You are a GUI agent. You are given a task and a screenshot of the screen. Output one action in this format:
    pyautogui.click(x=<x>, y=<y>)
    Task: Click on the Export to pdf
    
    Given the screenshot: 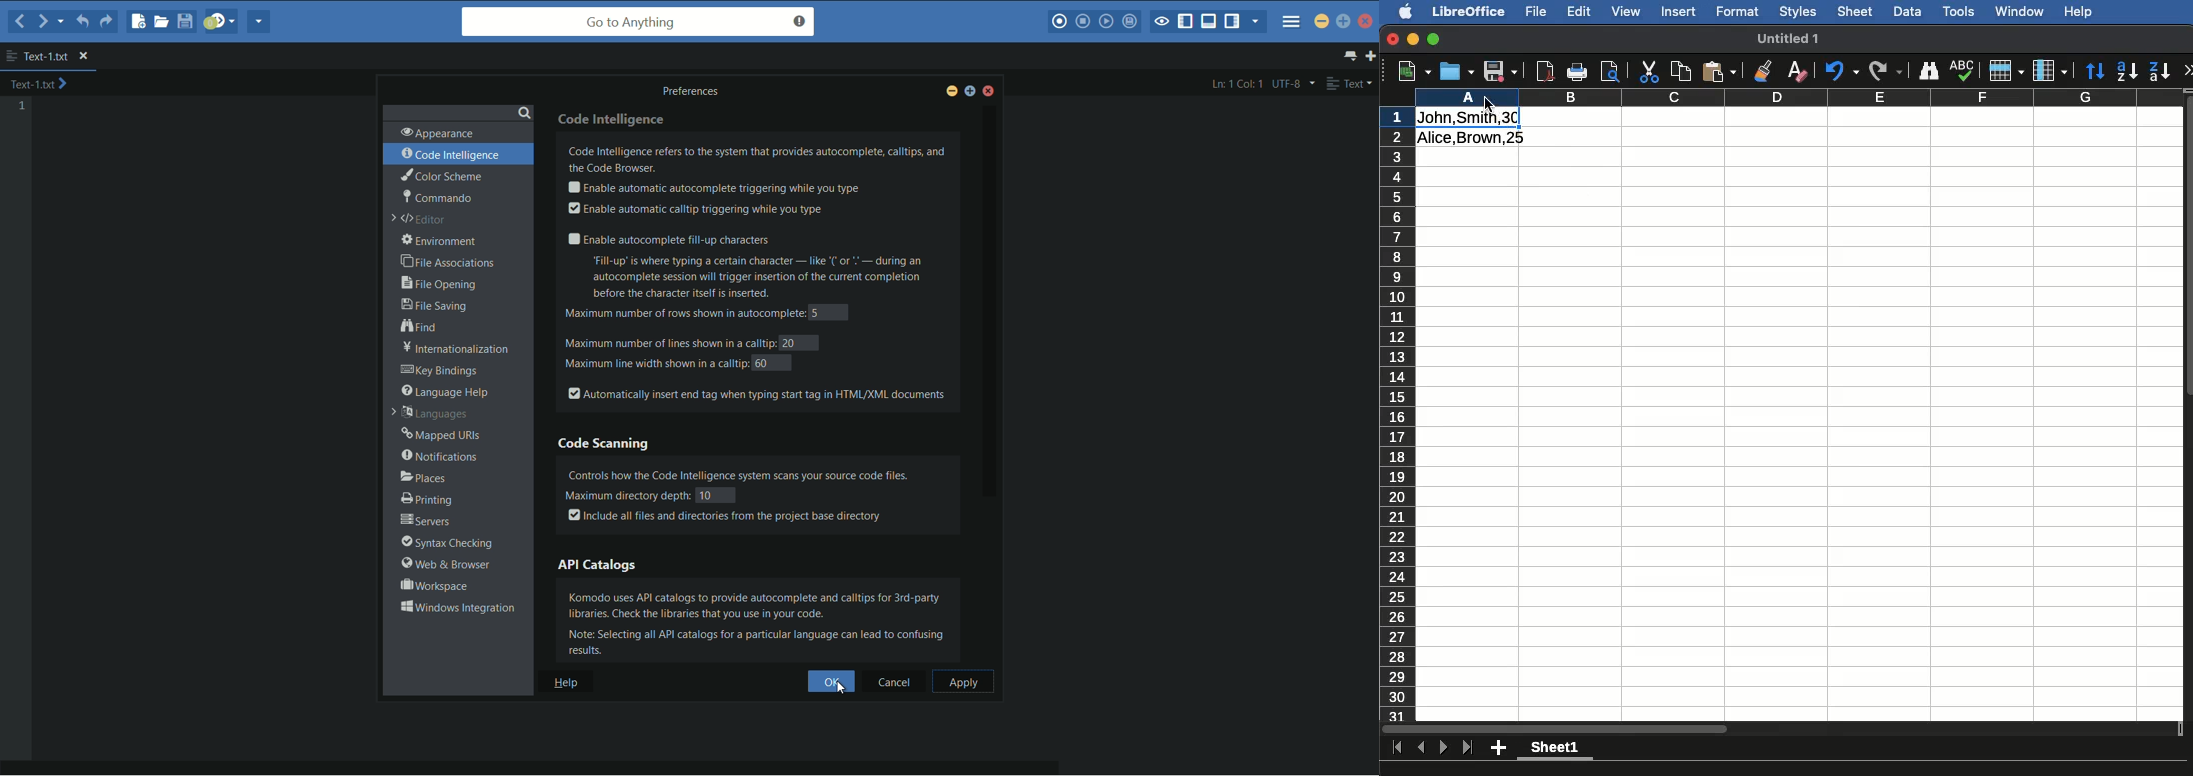 What is the action you would take?
    pyautogui.click(x=1544, y=71)
    